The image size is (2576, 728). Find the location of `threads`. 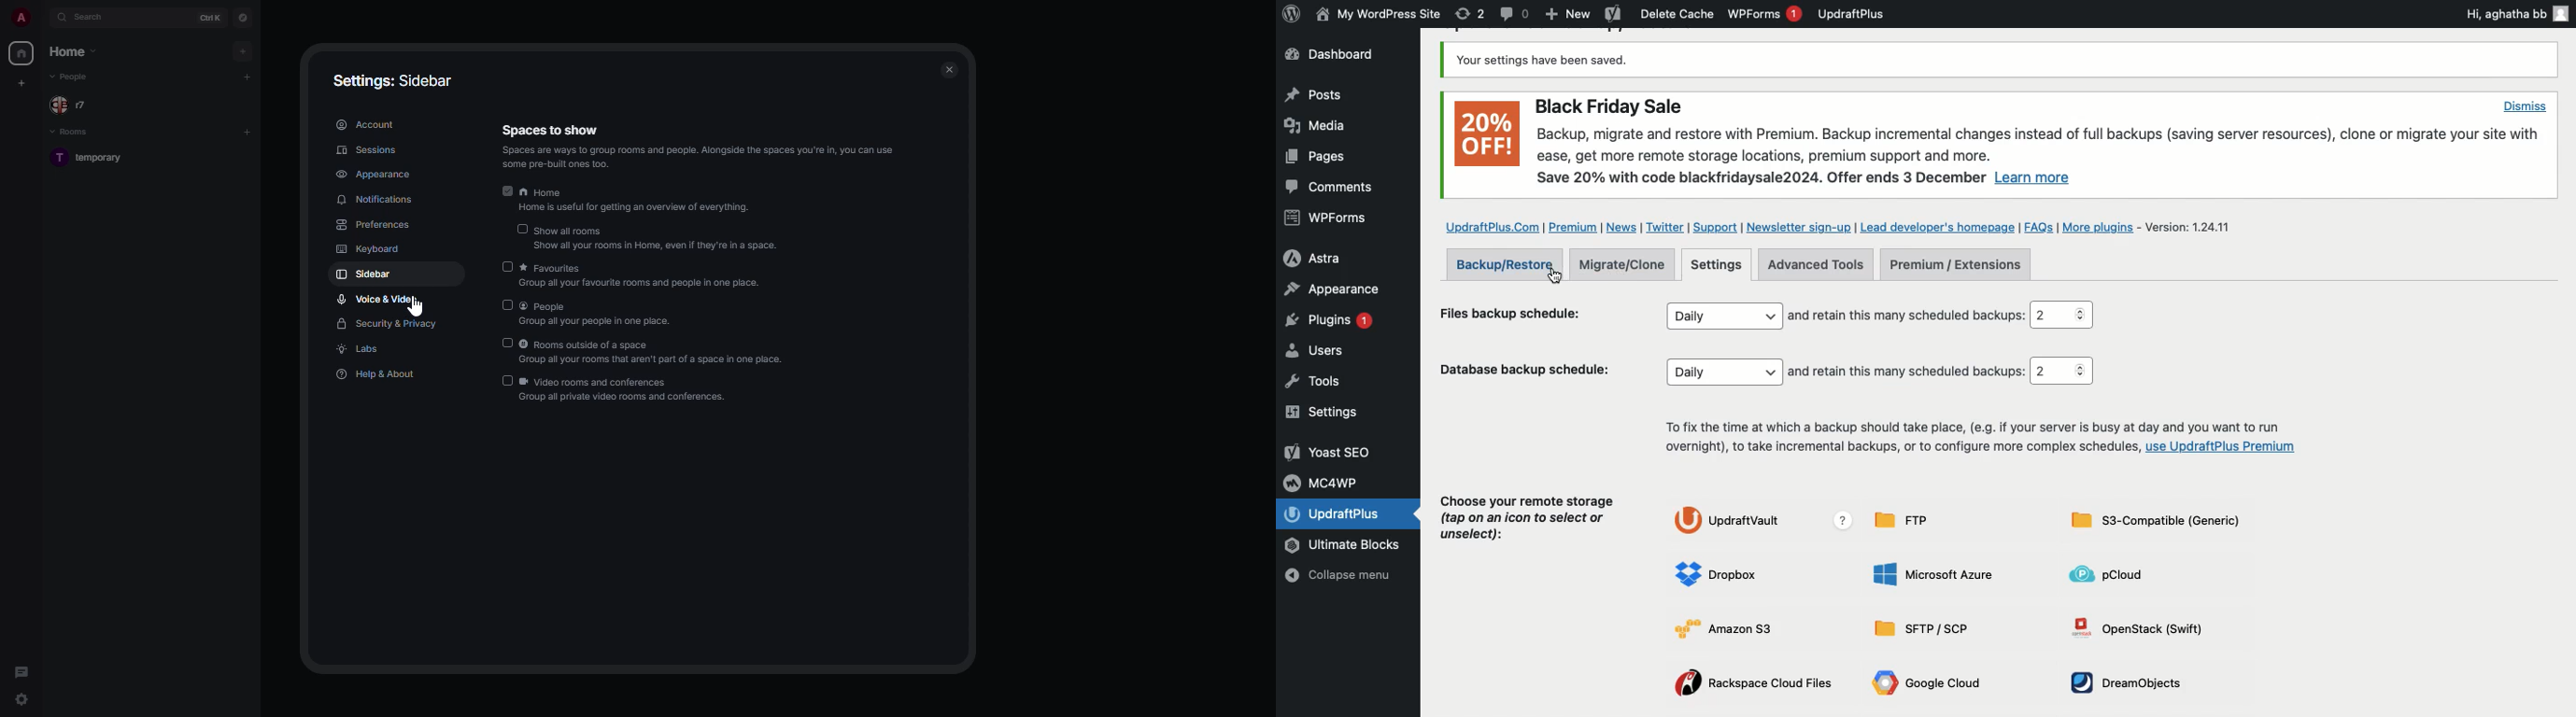

threads is located at coordinates (20, 670).